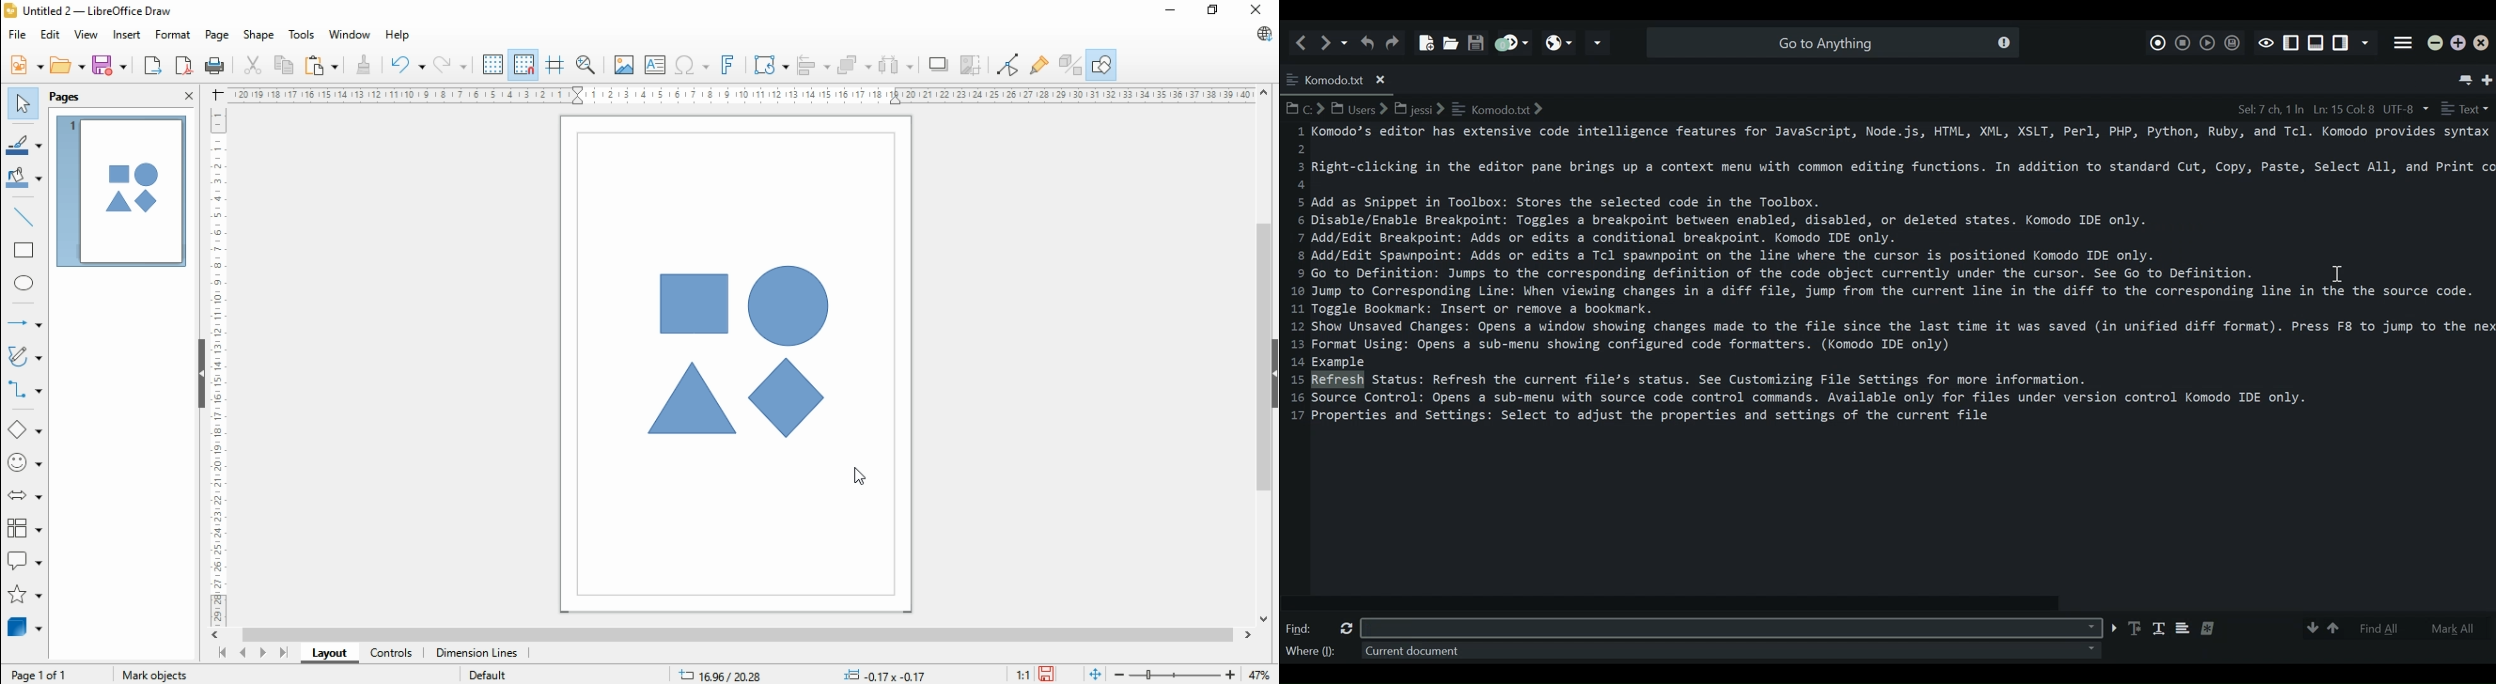 This screenshot has height=700, width=2520. What do you see at coordinates (1260, 9) in the screenshot?
I see `close window` at bounding box center [1260, 9].